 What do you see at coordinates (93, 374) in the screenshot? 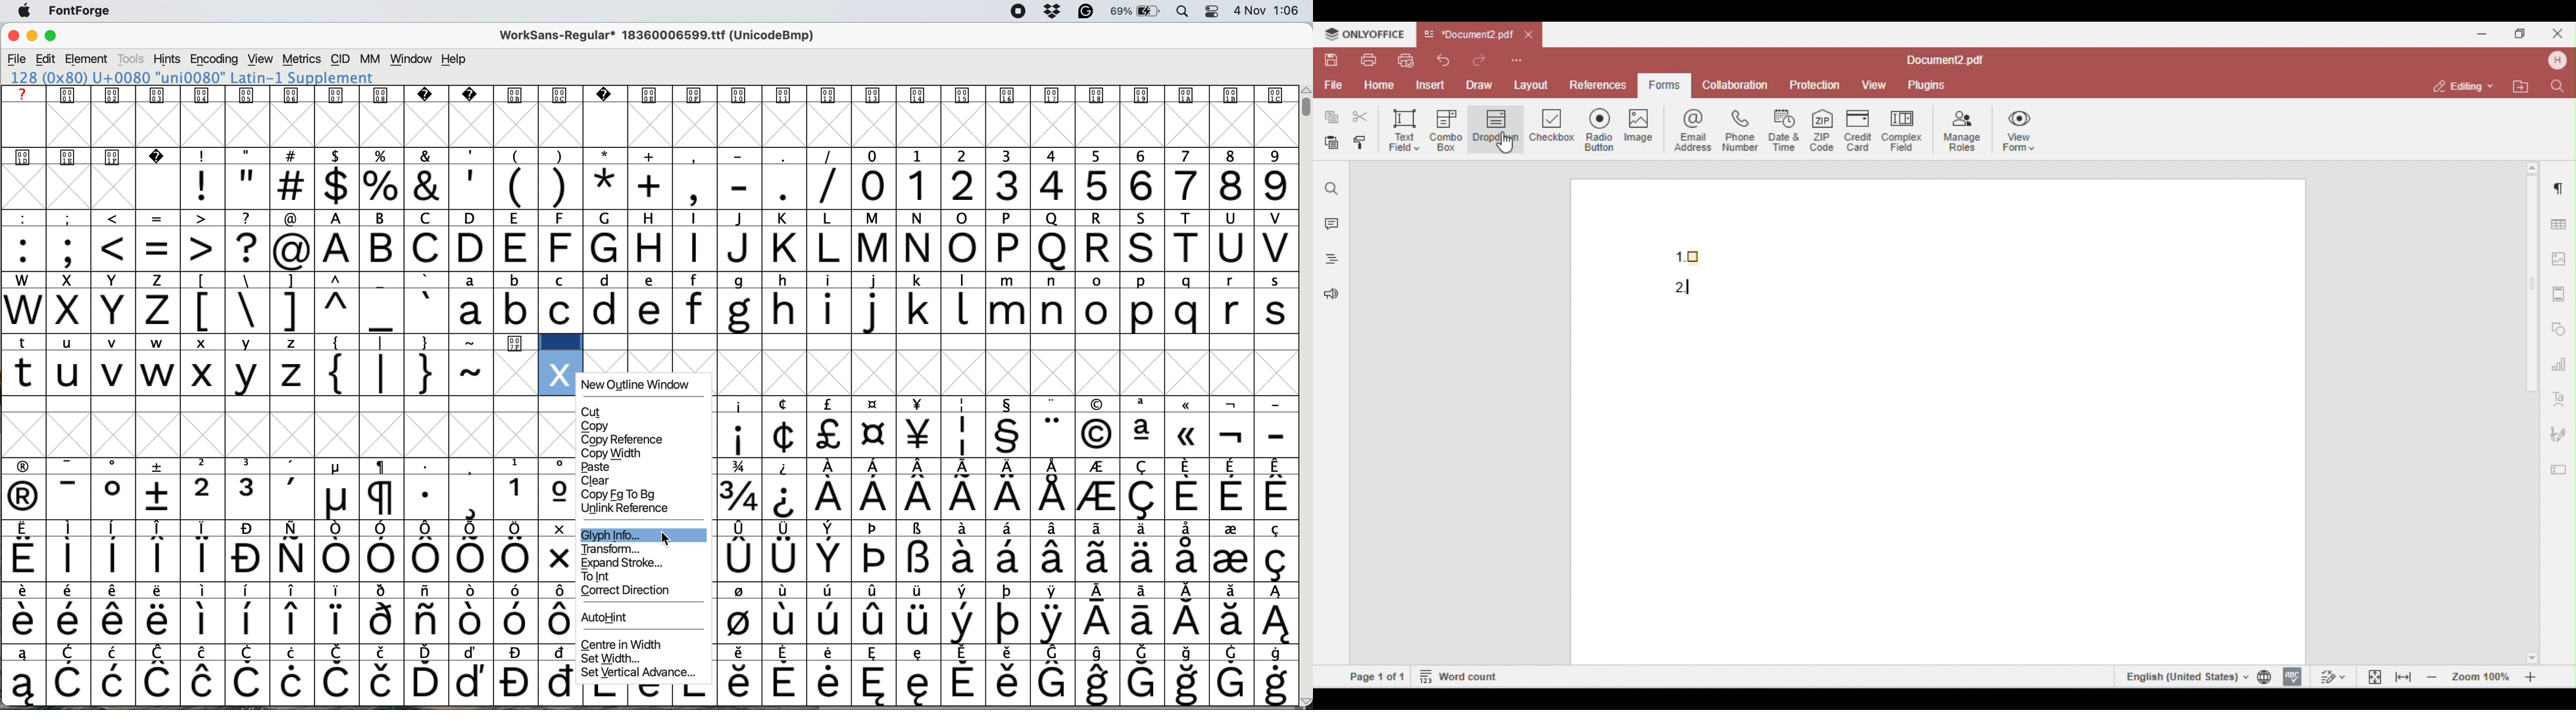
I see `t u v w: lower case letters` at bounding box center [93, 374].